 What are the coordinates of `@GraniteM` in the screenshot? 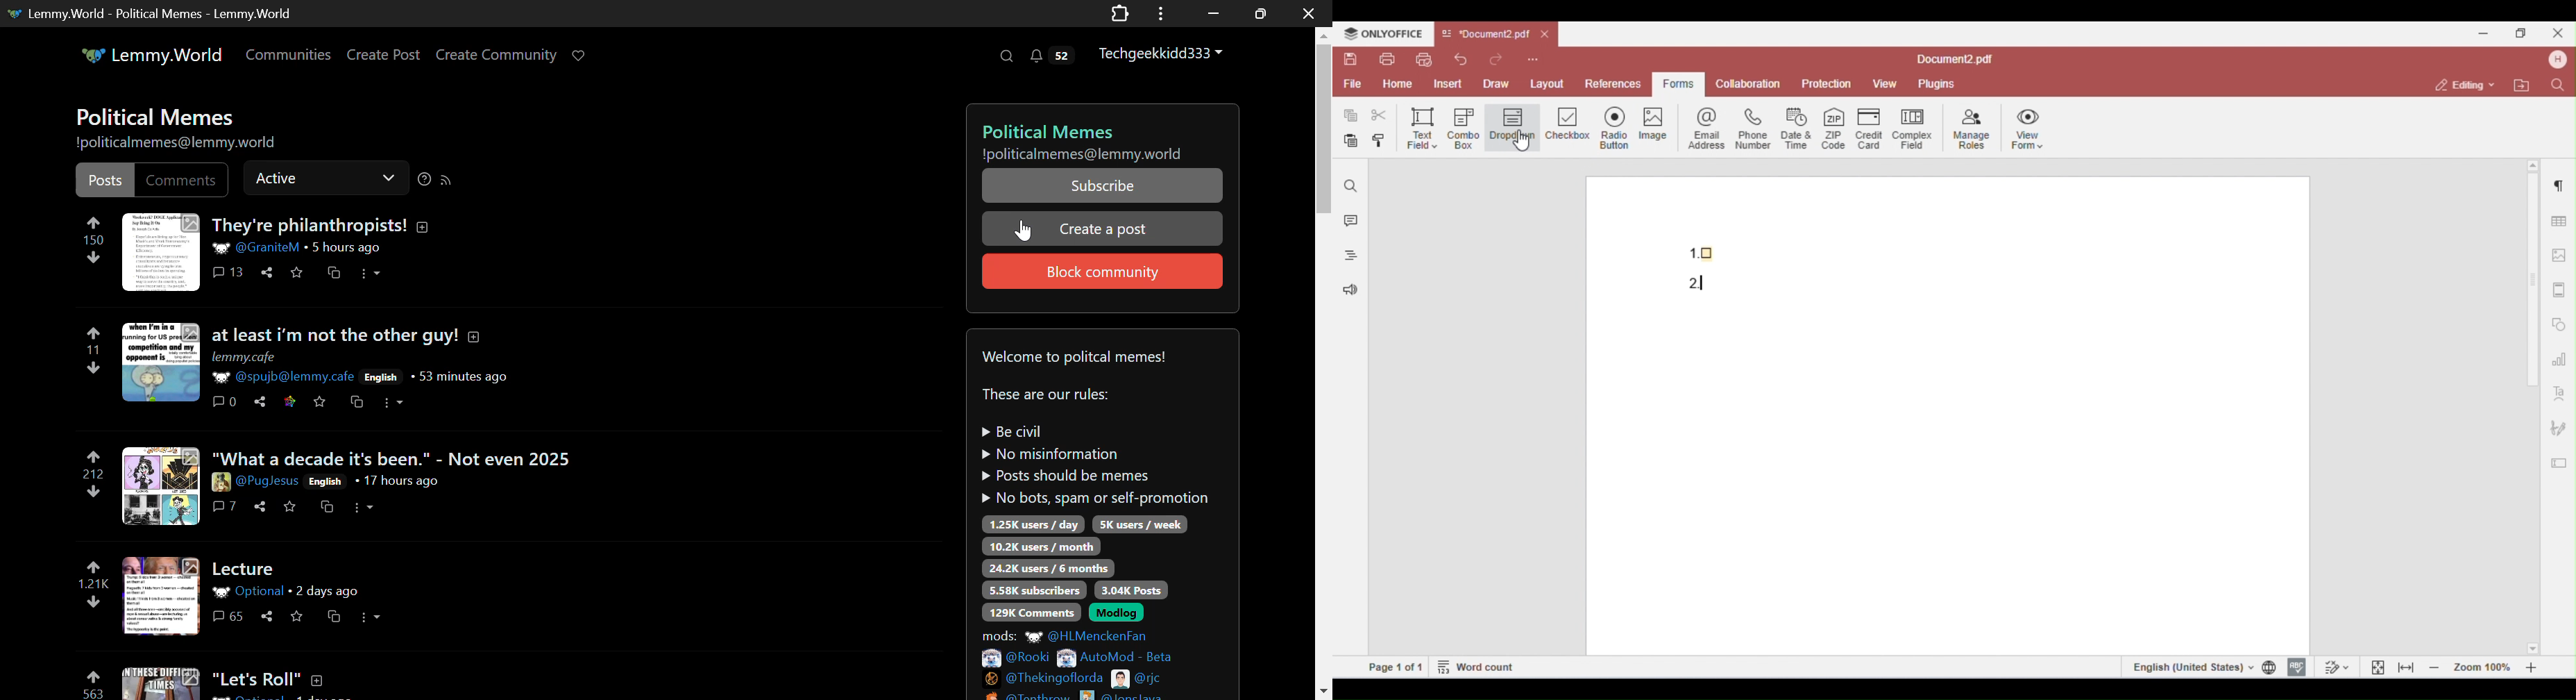 It's located at (257, 247).